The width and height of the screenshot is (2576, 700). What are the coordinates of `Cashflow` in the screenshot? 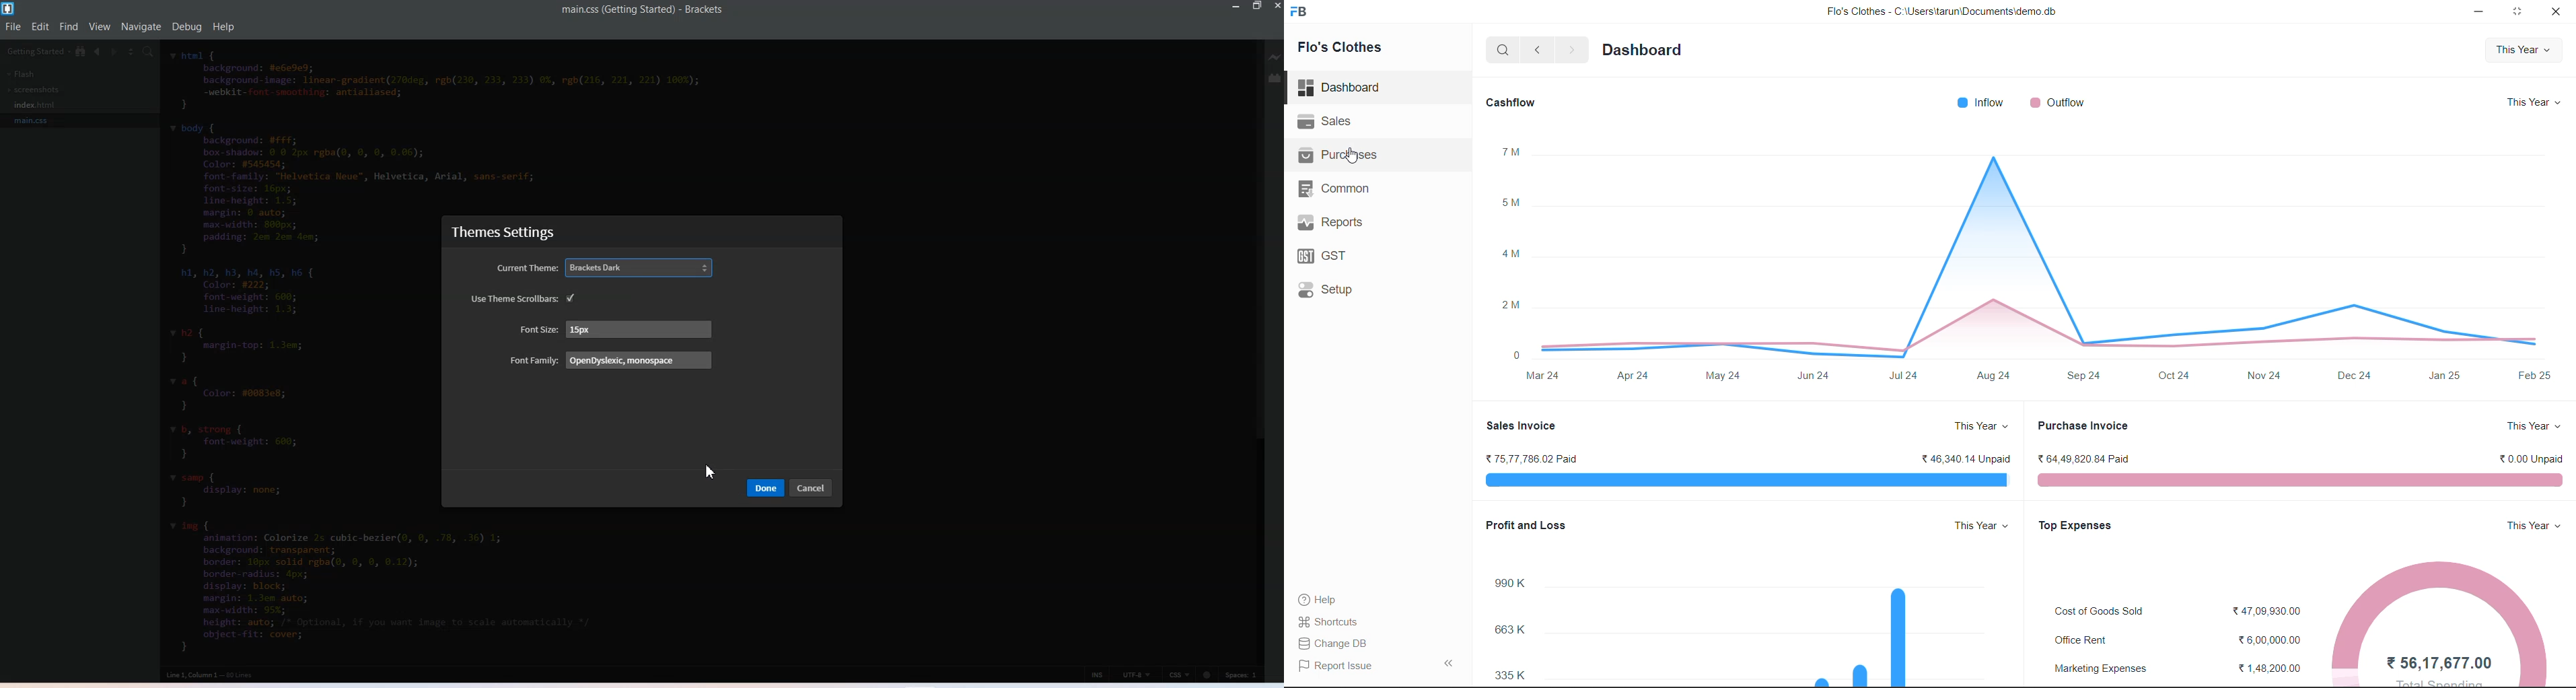 It's located at (1513, 103).